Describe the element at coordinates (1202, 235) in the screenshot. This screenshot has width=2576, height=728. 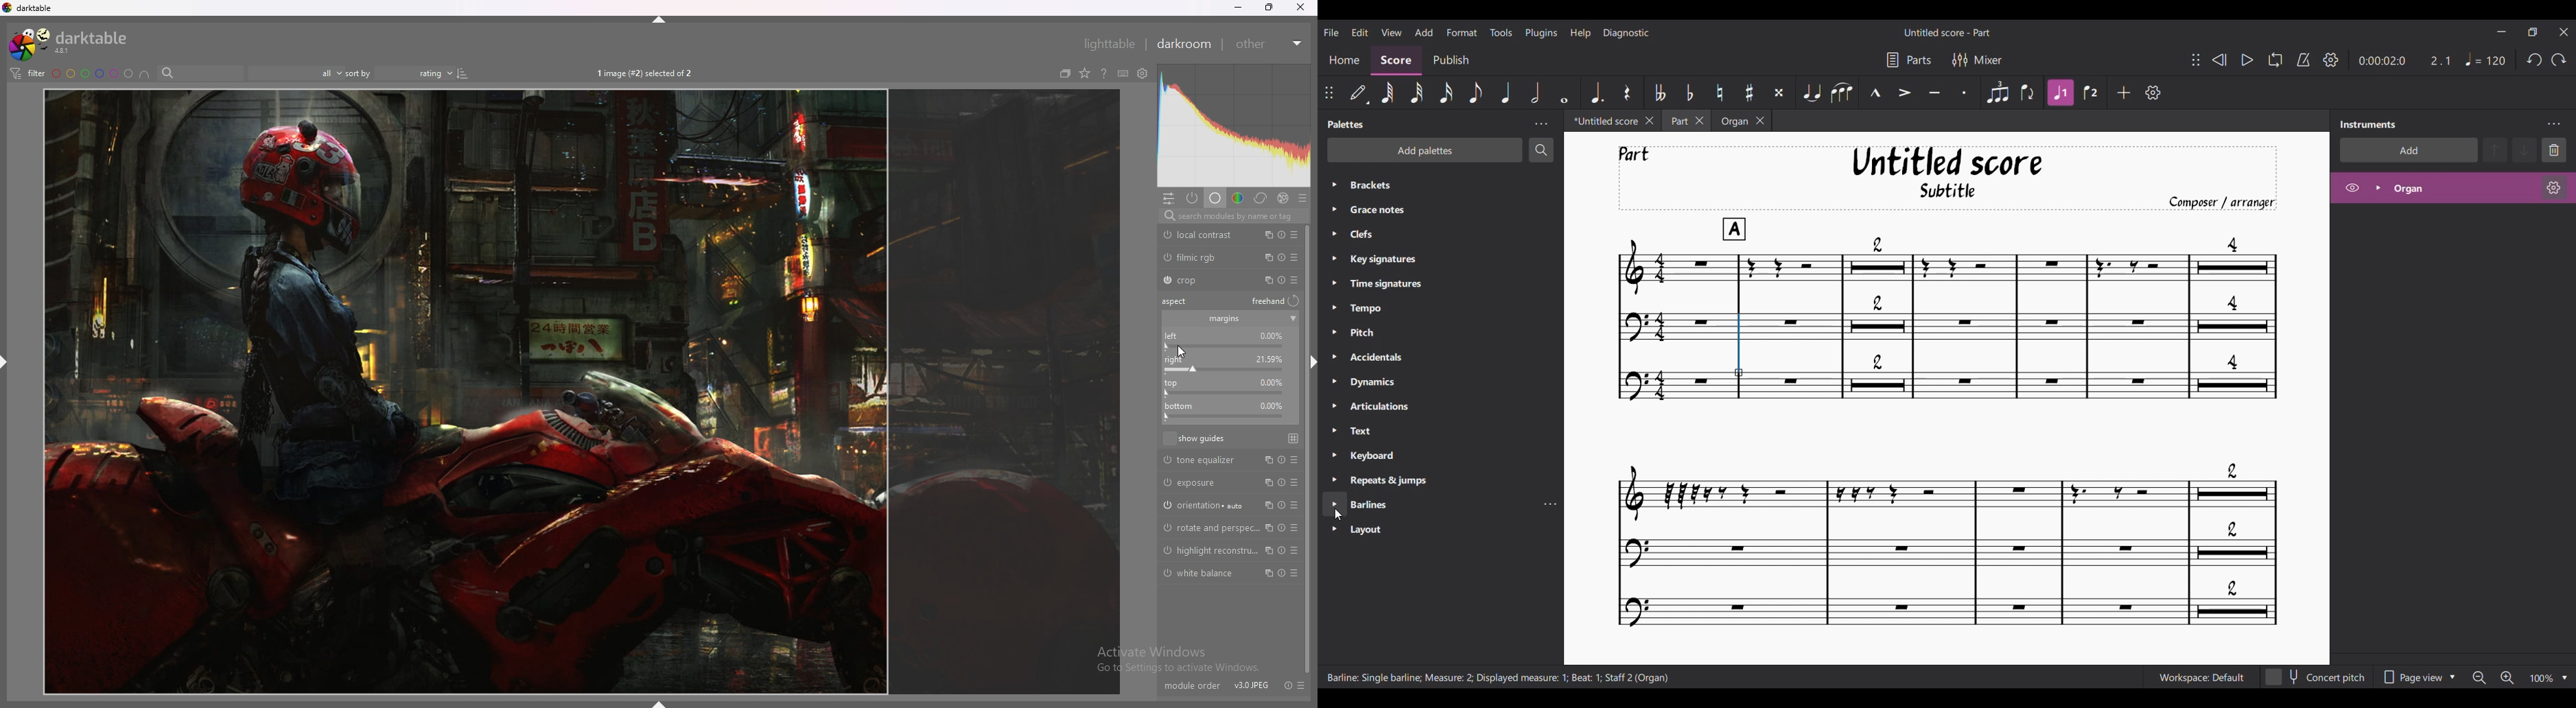
I see `local contrast` at that location.